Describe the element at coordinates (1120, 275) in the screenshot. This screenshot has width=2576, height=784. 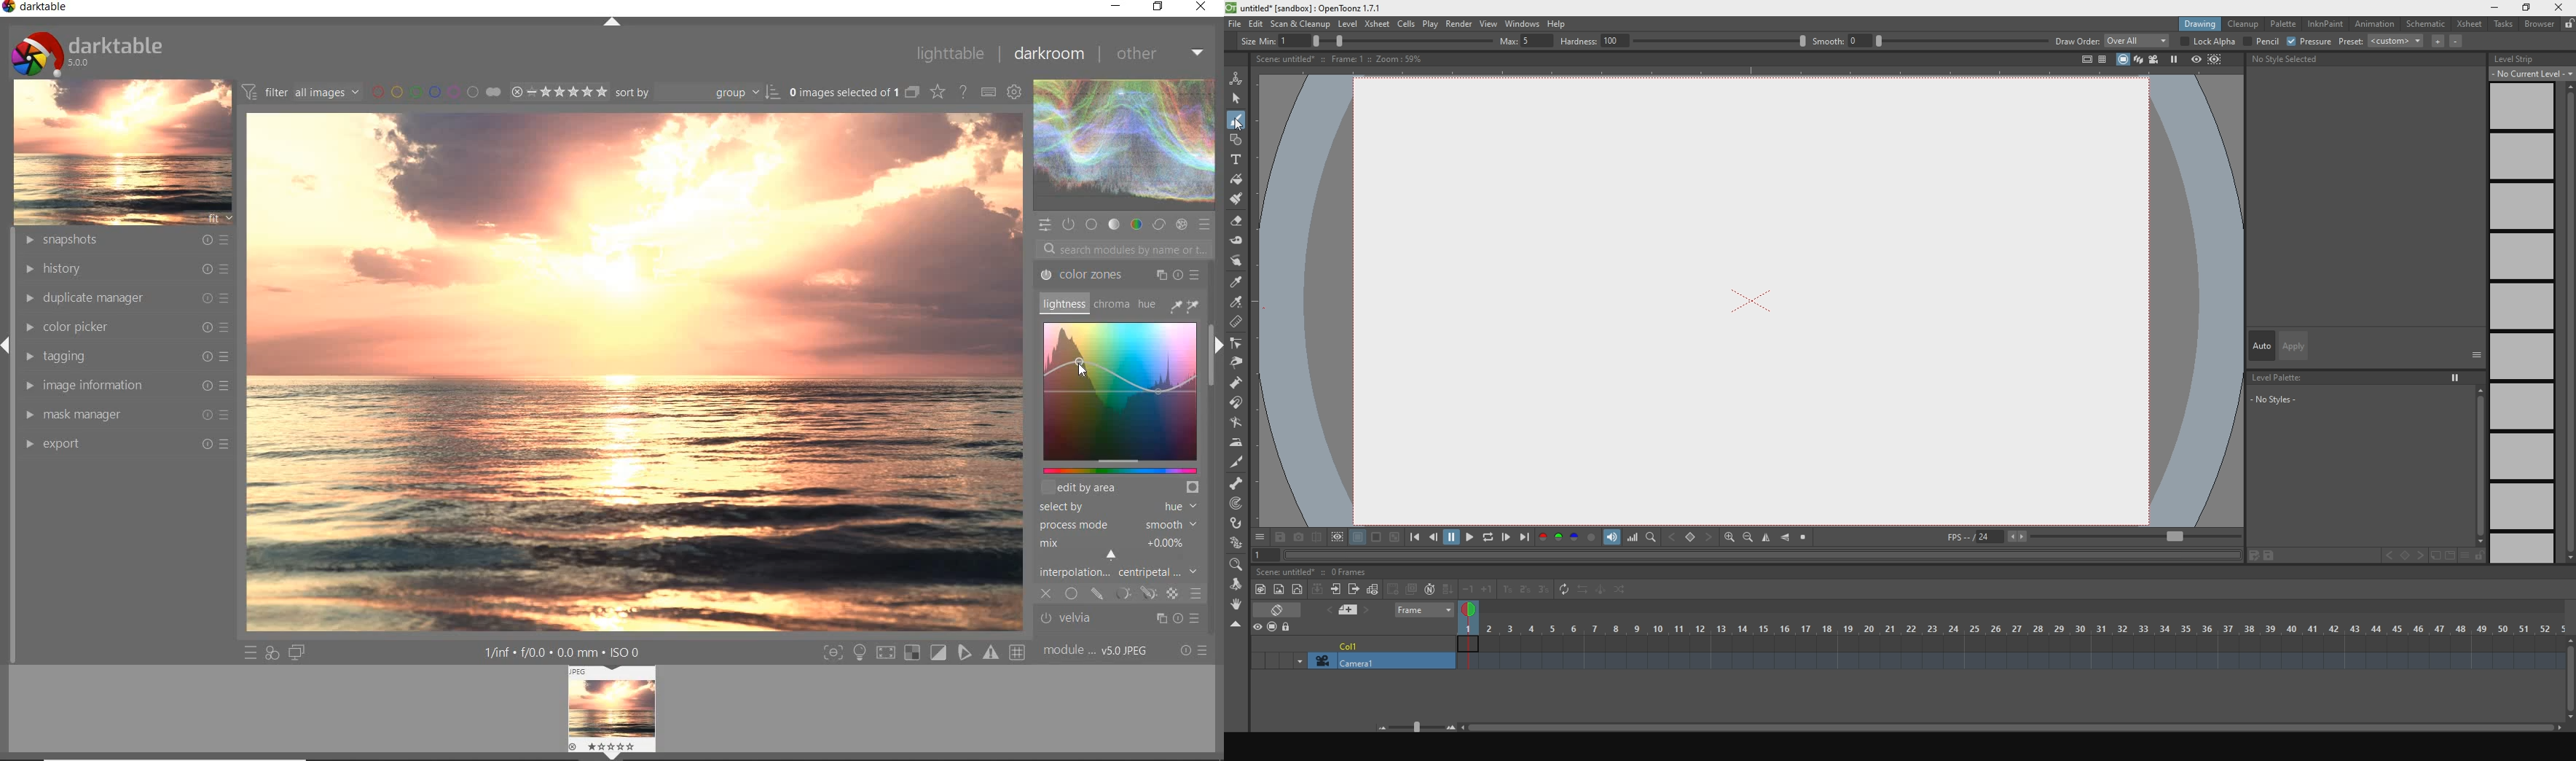
I see `COLOR ZONES` at that location.